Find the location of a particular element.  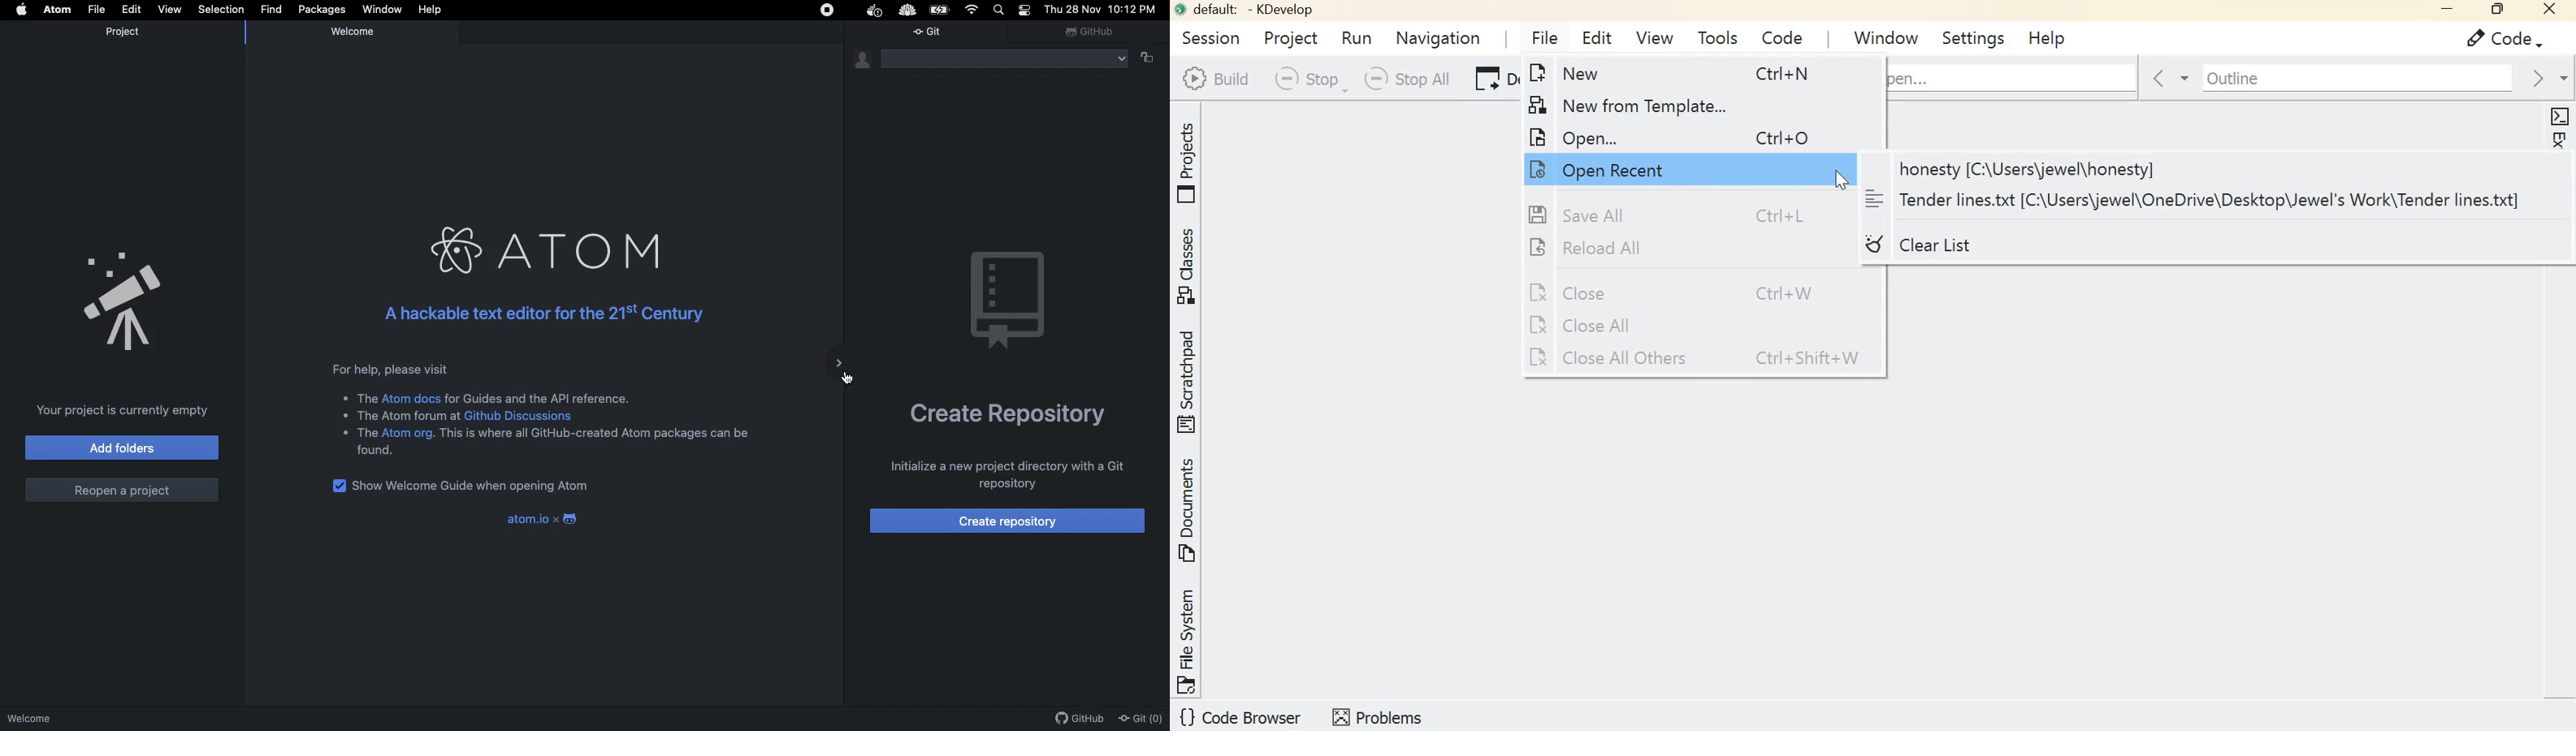

Window is located at coordinates (1887, 36).